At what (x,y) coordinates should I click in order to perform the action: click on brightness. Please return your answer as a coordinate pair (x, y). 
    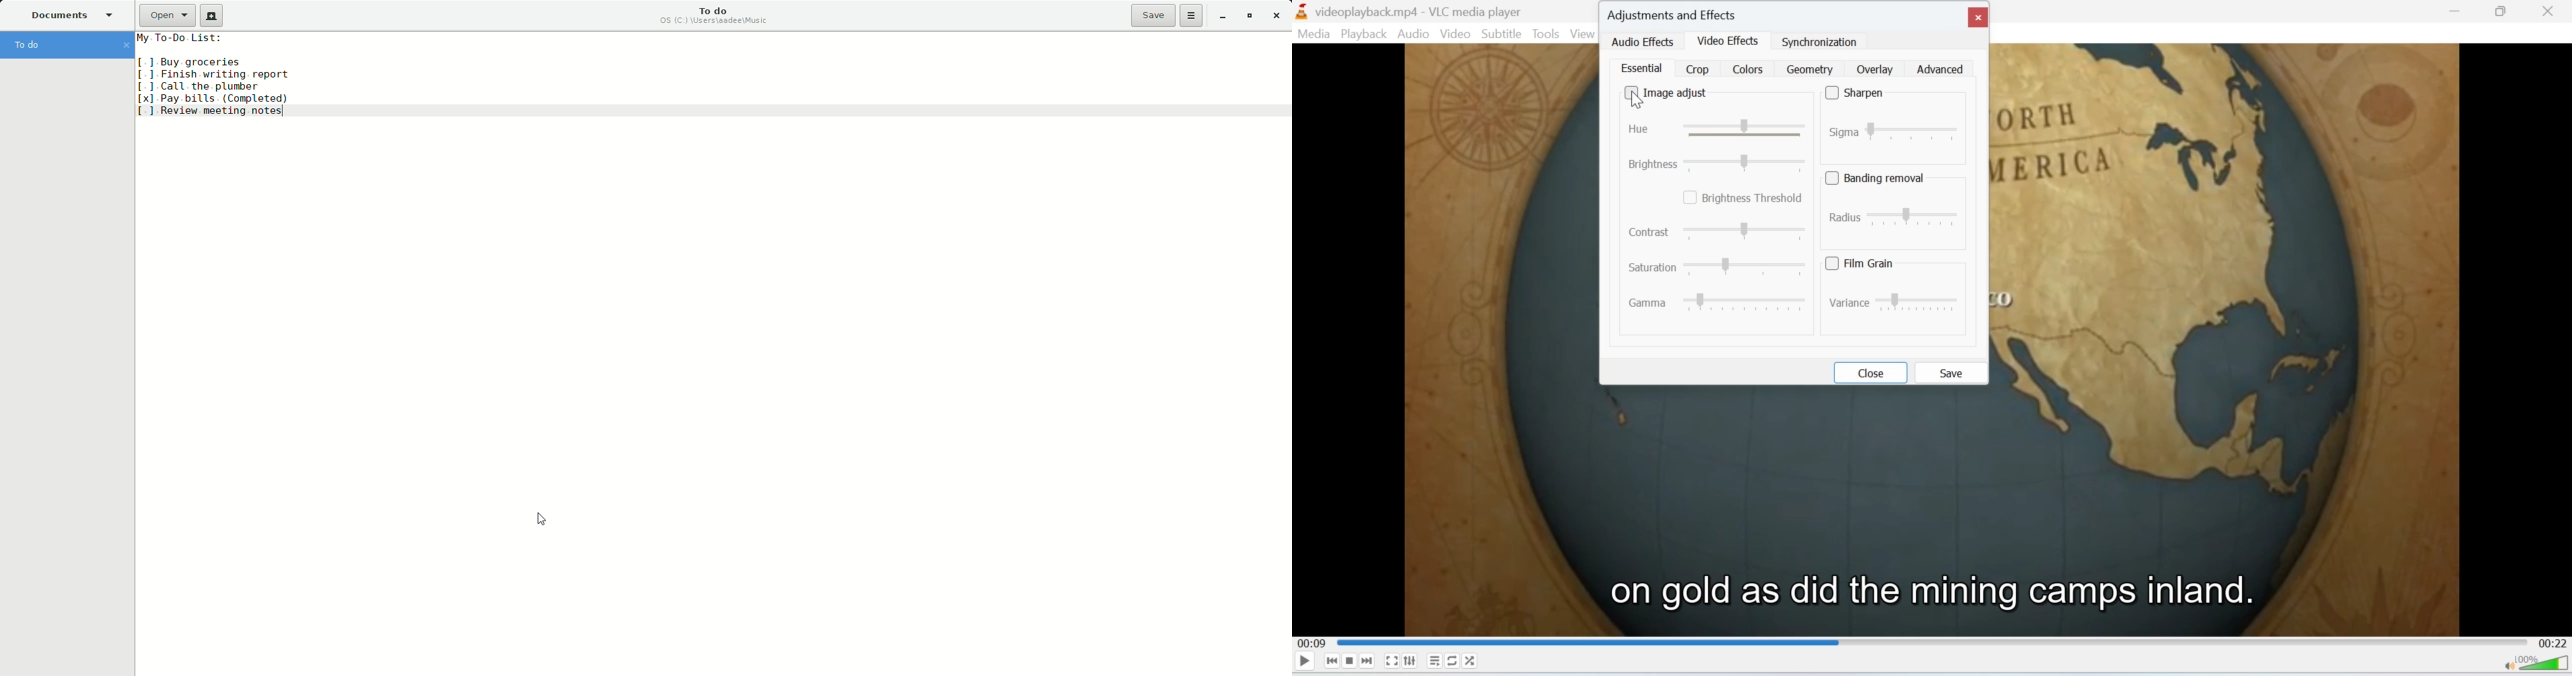
    Looking at the image, I should click on (1711, 164).